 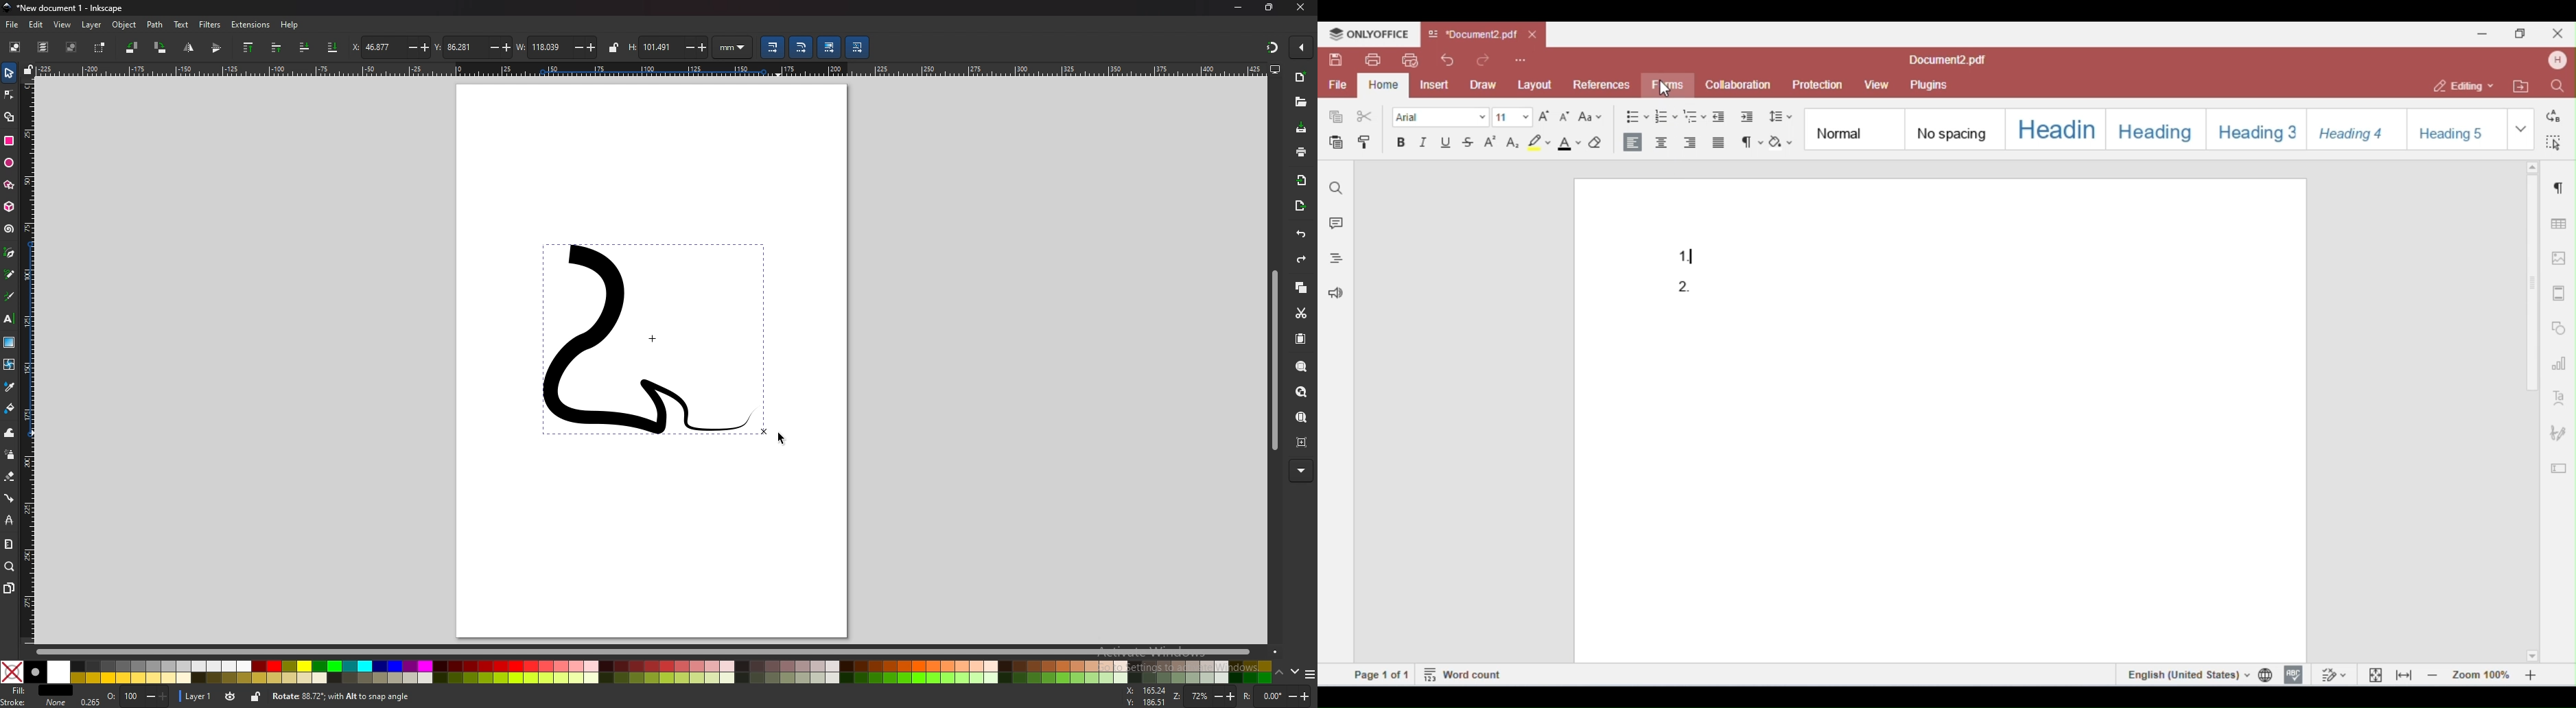 What do you see at coordinates (1302, 442) in the screenshot?
I see `zoom centre page` at bounding box center [1302, 442].